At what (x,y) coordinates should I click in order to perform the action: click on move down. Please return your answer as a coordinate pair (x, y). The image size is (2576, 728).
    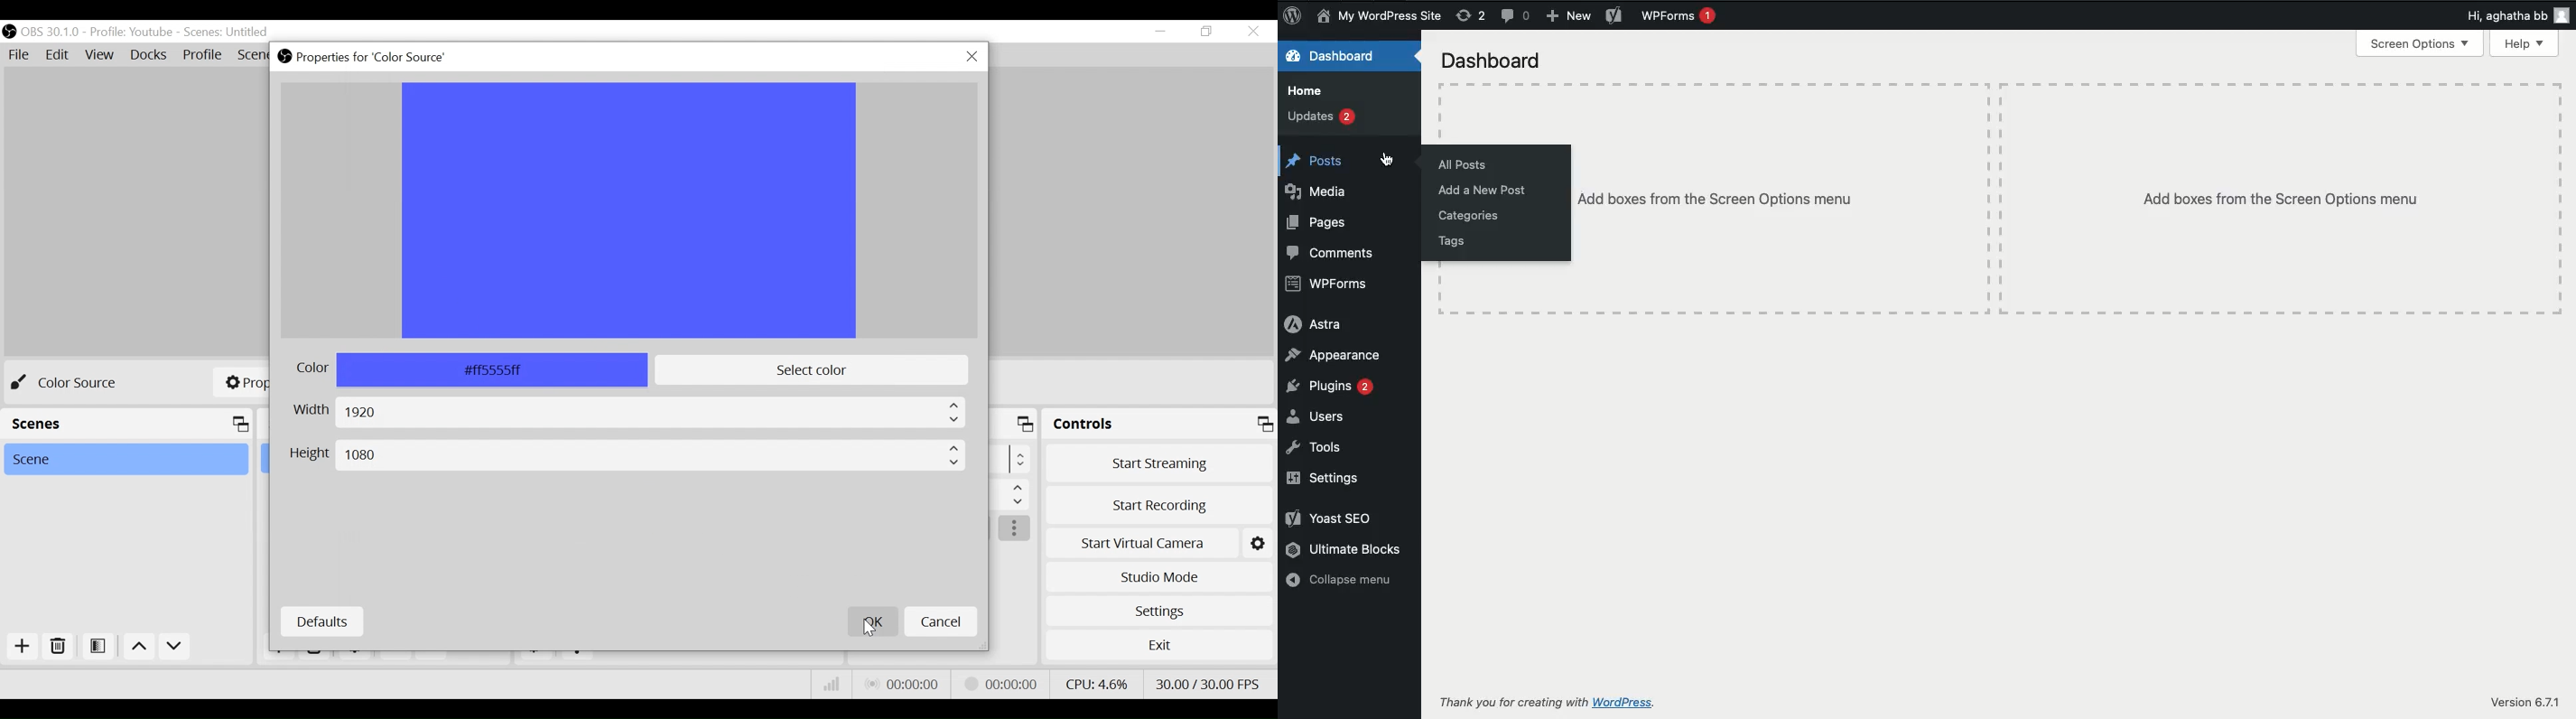
    Looking at the image, I should click on (176, 647).